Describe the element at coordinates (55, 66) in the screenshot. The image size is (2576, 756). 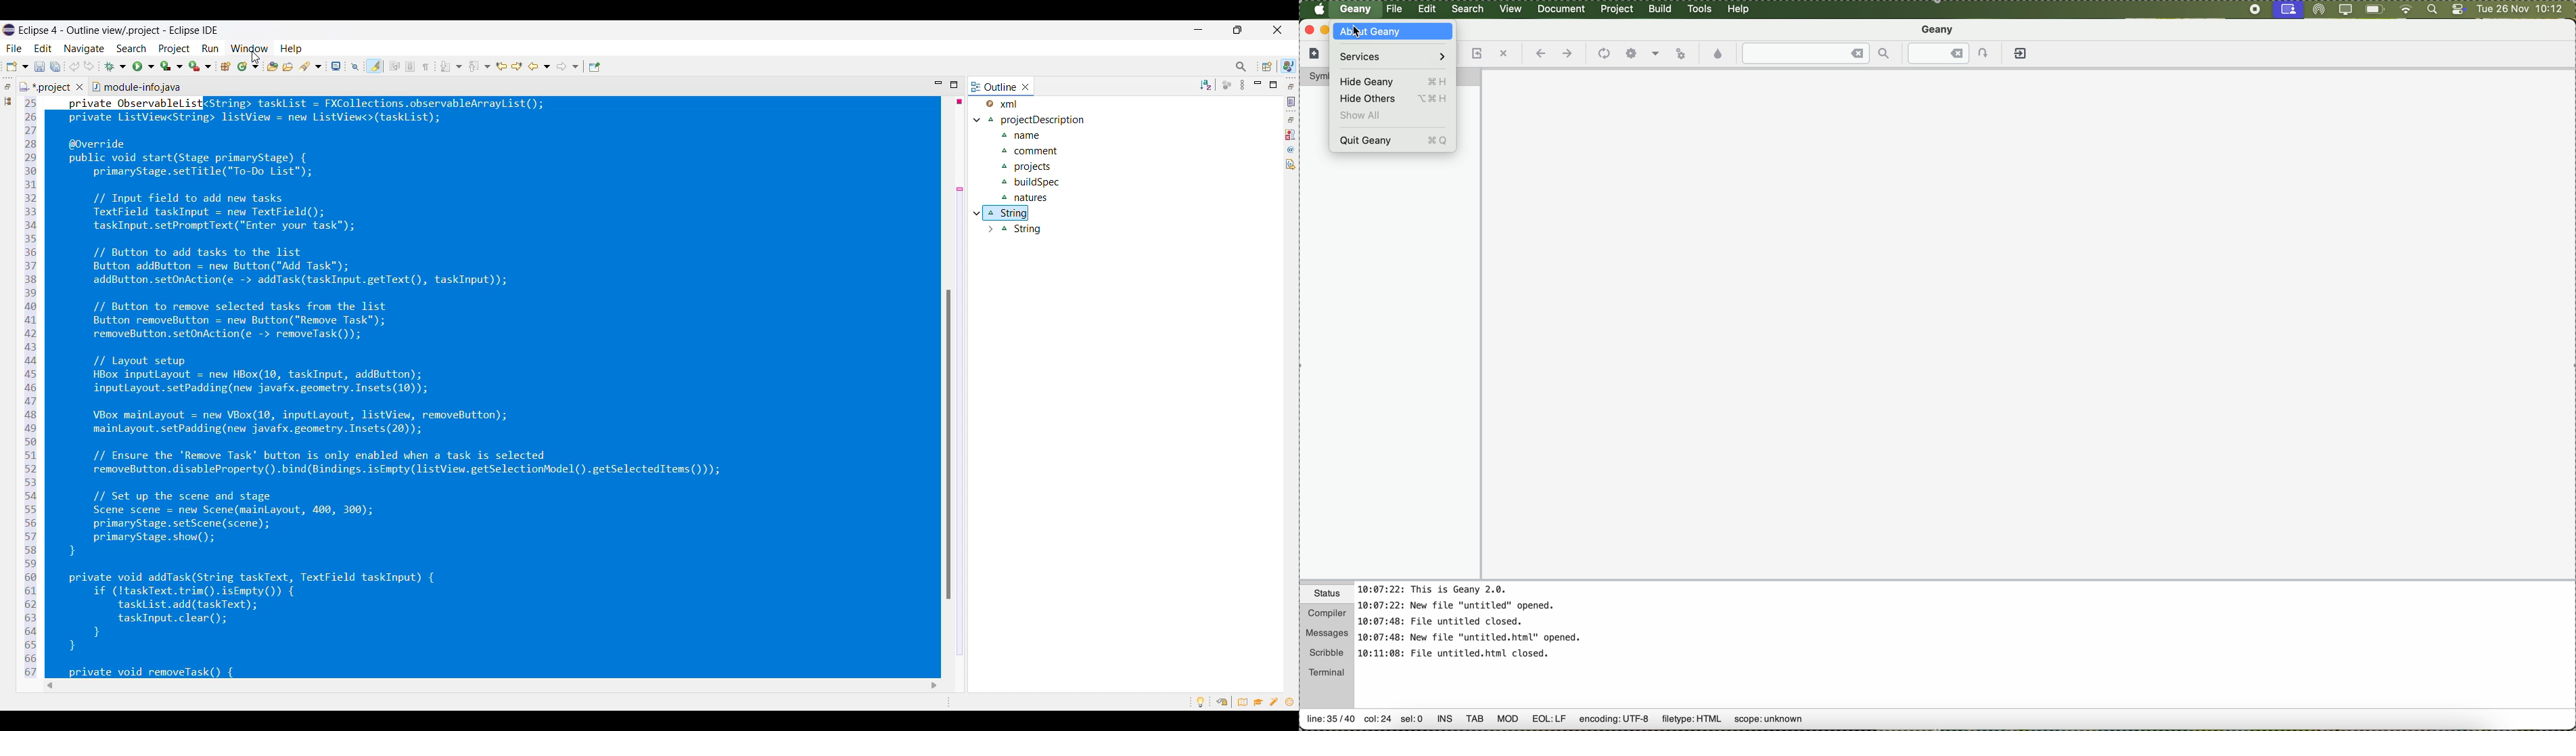
I see `Save all` at that location.